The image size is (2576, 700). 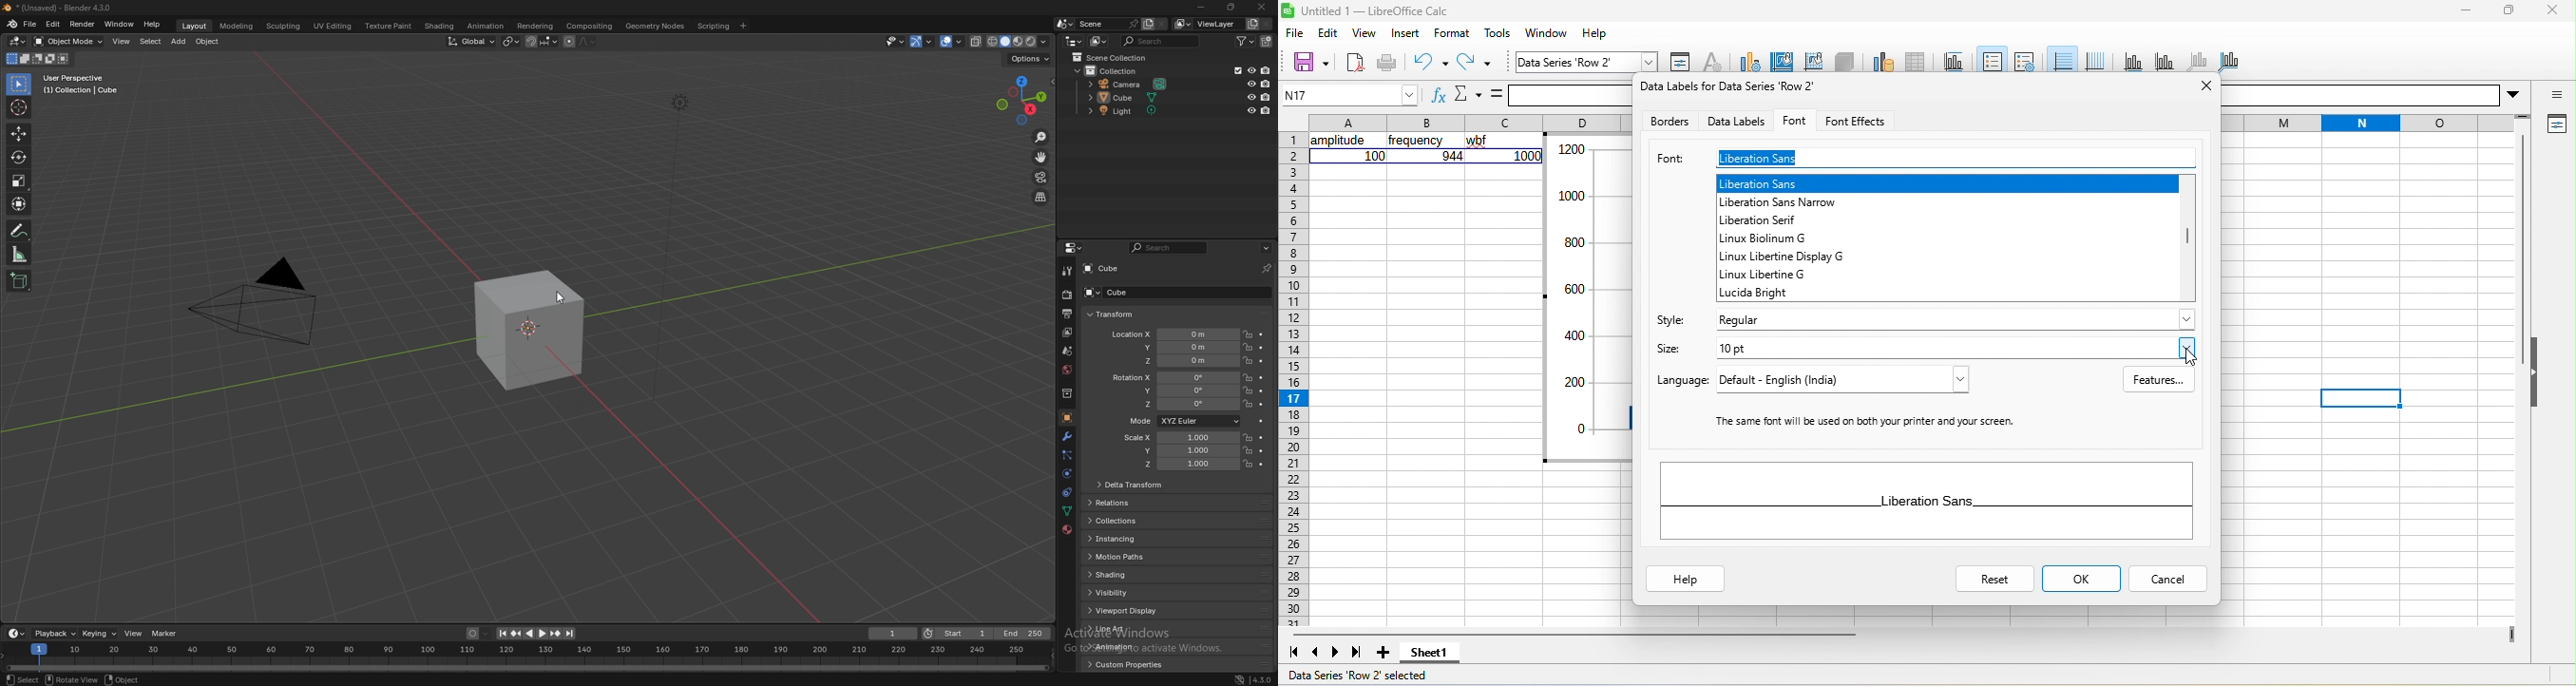 What do you see at coordinates (2363, 121) in the screenshot?
I see `rows` at bounding box center [2363, 121].